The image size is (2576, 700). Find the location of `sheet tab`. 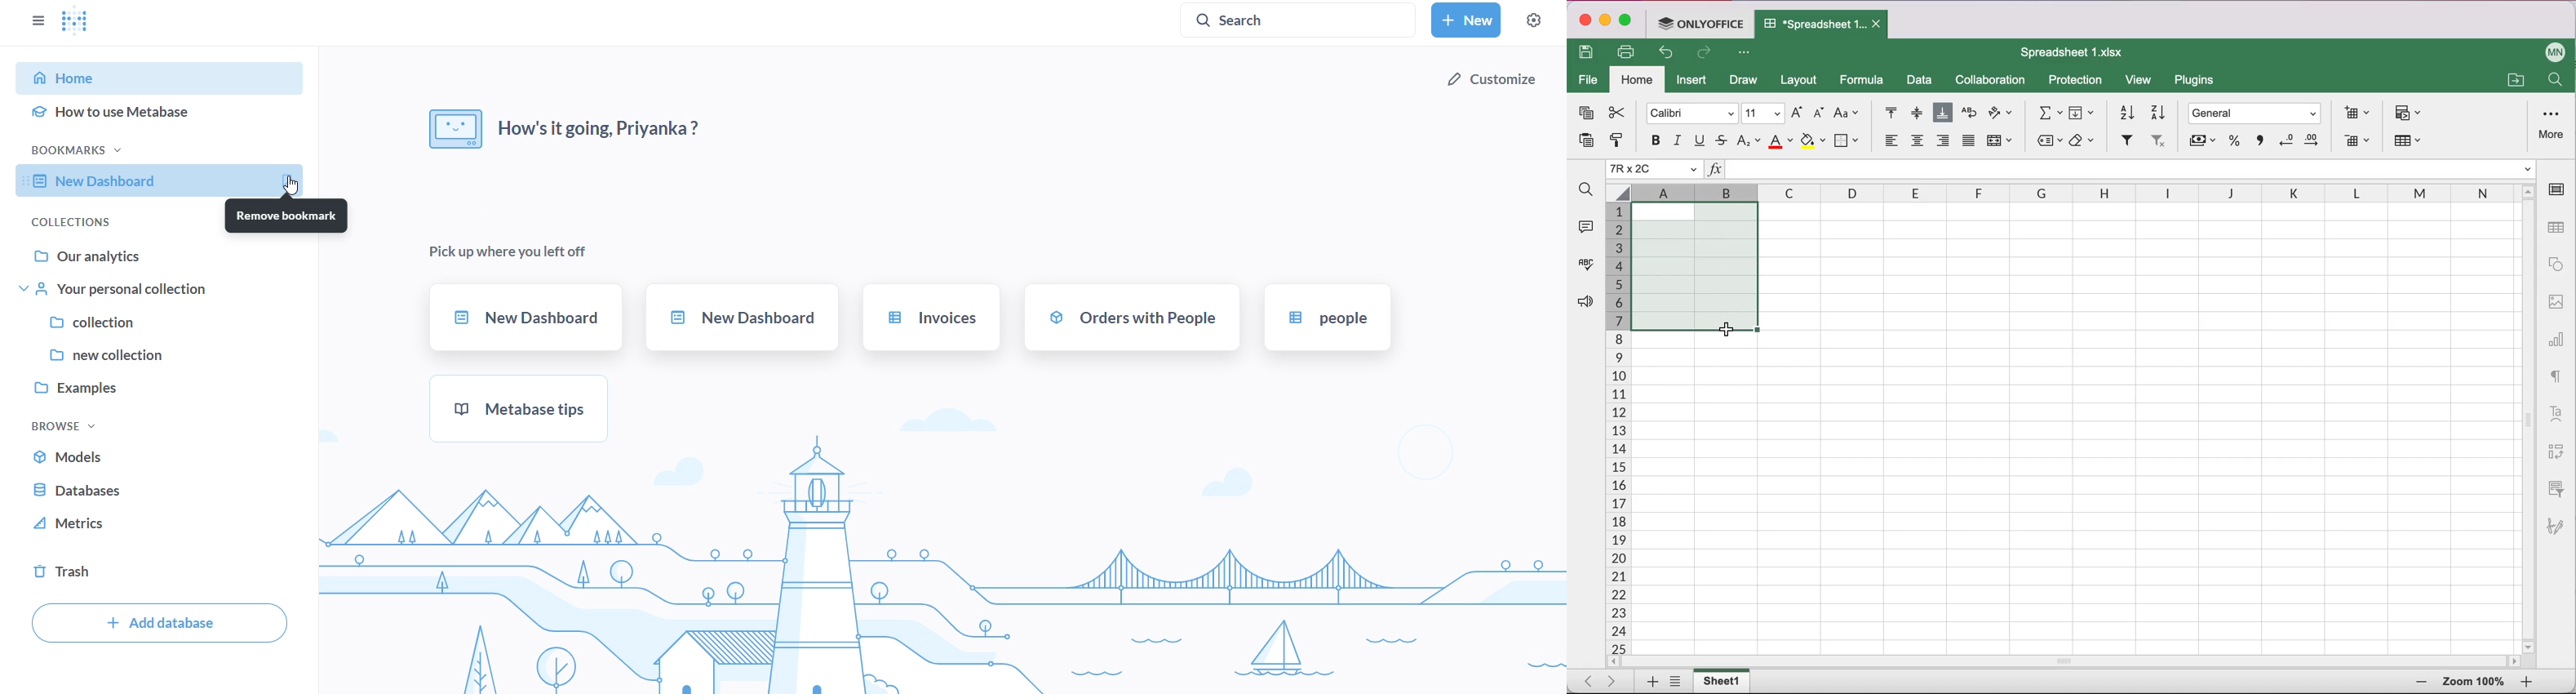

sheet tab is located at coordinates (1724, 681).